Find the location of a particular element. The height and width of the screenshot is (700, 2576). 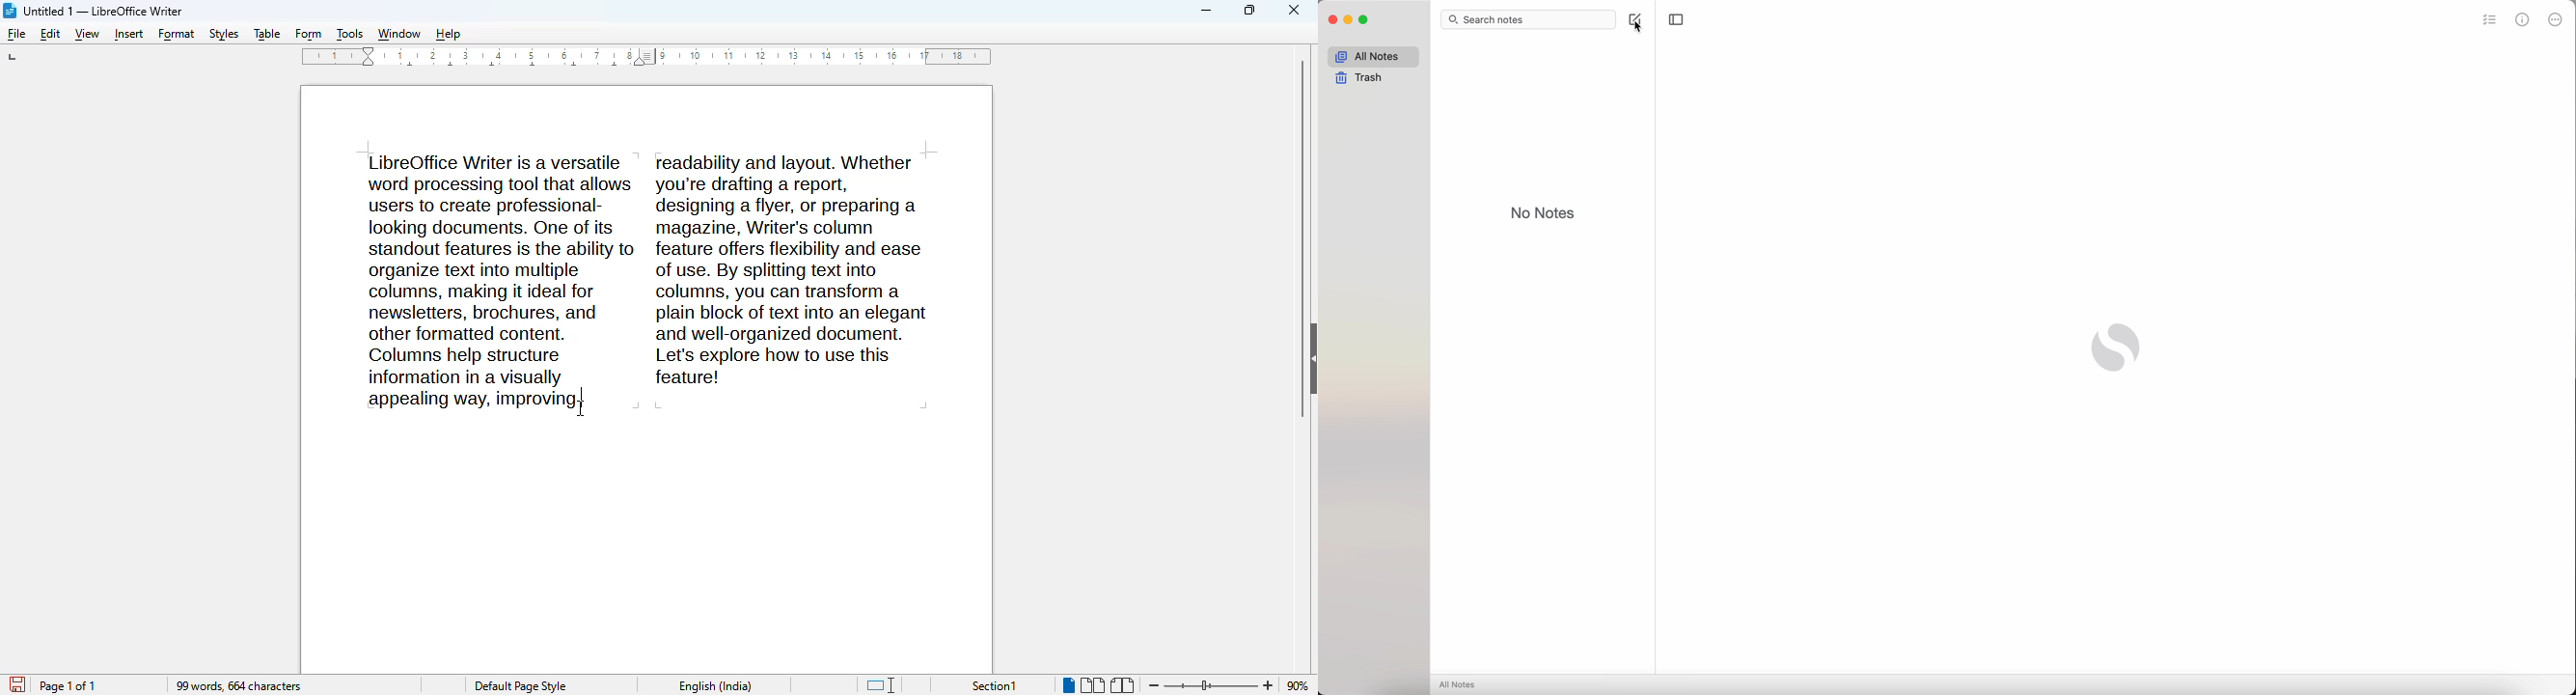

section 1 is located at coordinates (995, 686).